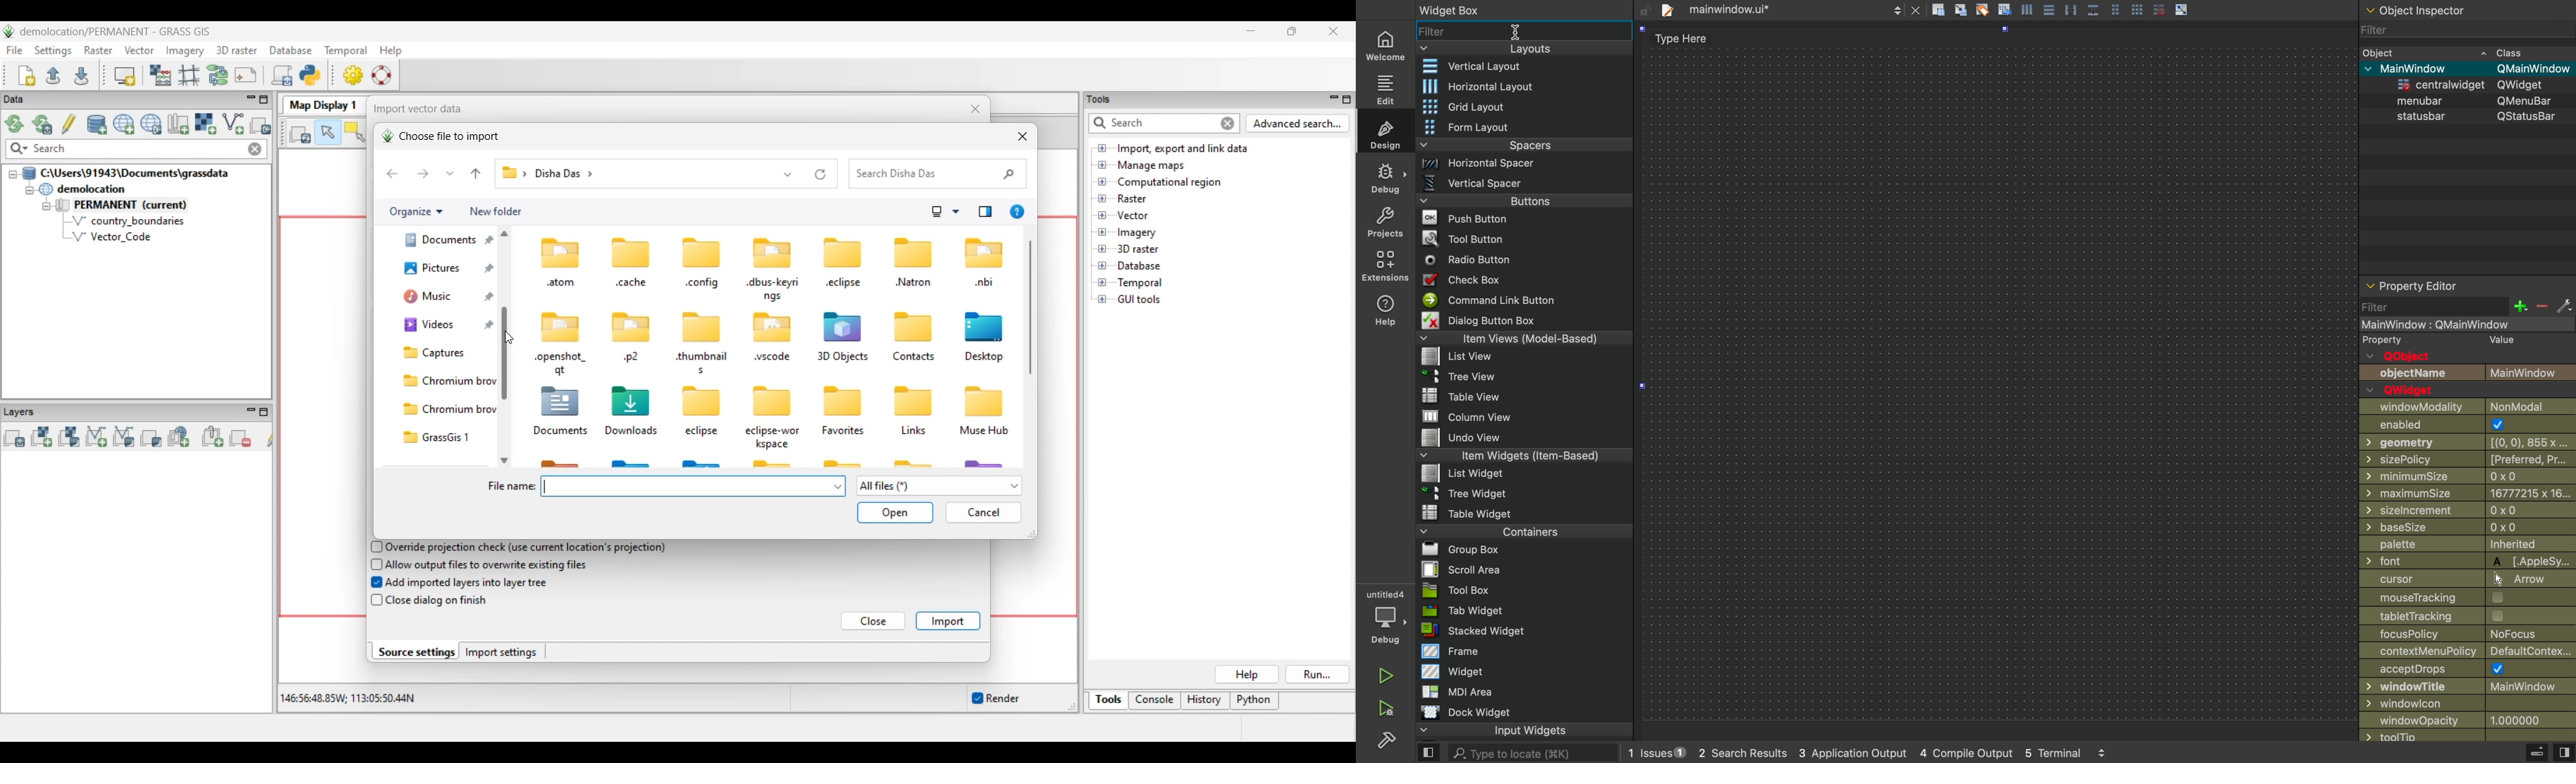 The width and height of the screenshot is (2576, 784). Describe the element at coordinates (773, 401) in the screenshot. I see `icon` at that location.